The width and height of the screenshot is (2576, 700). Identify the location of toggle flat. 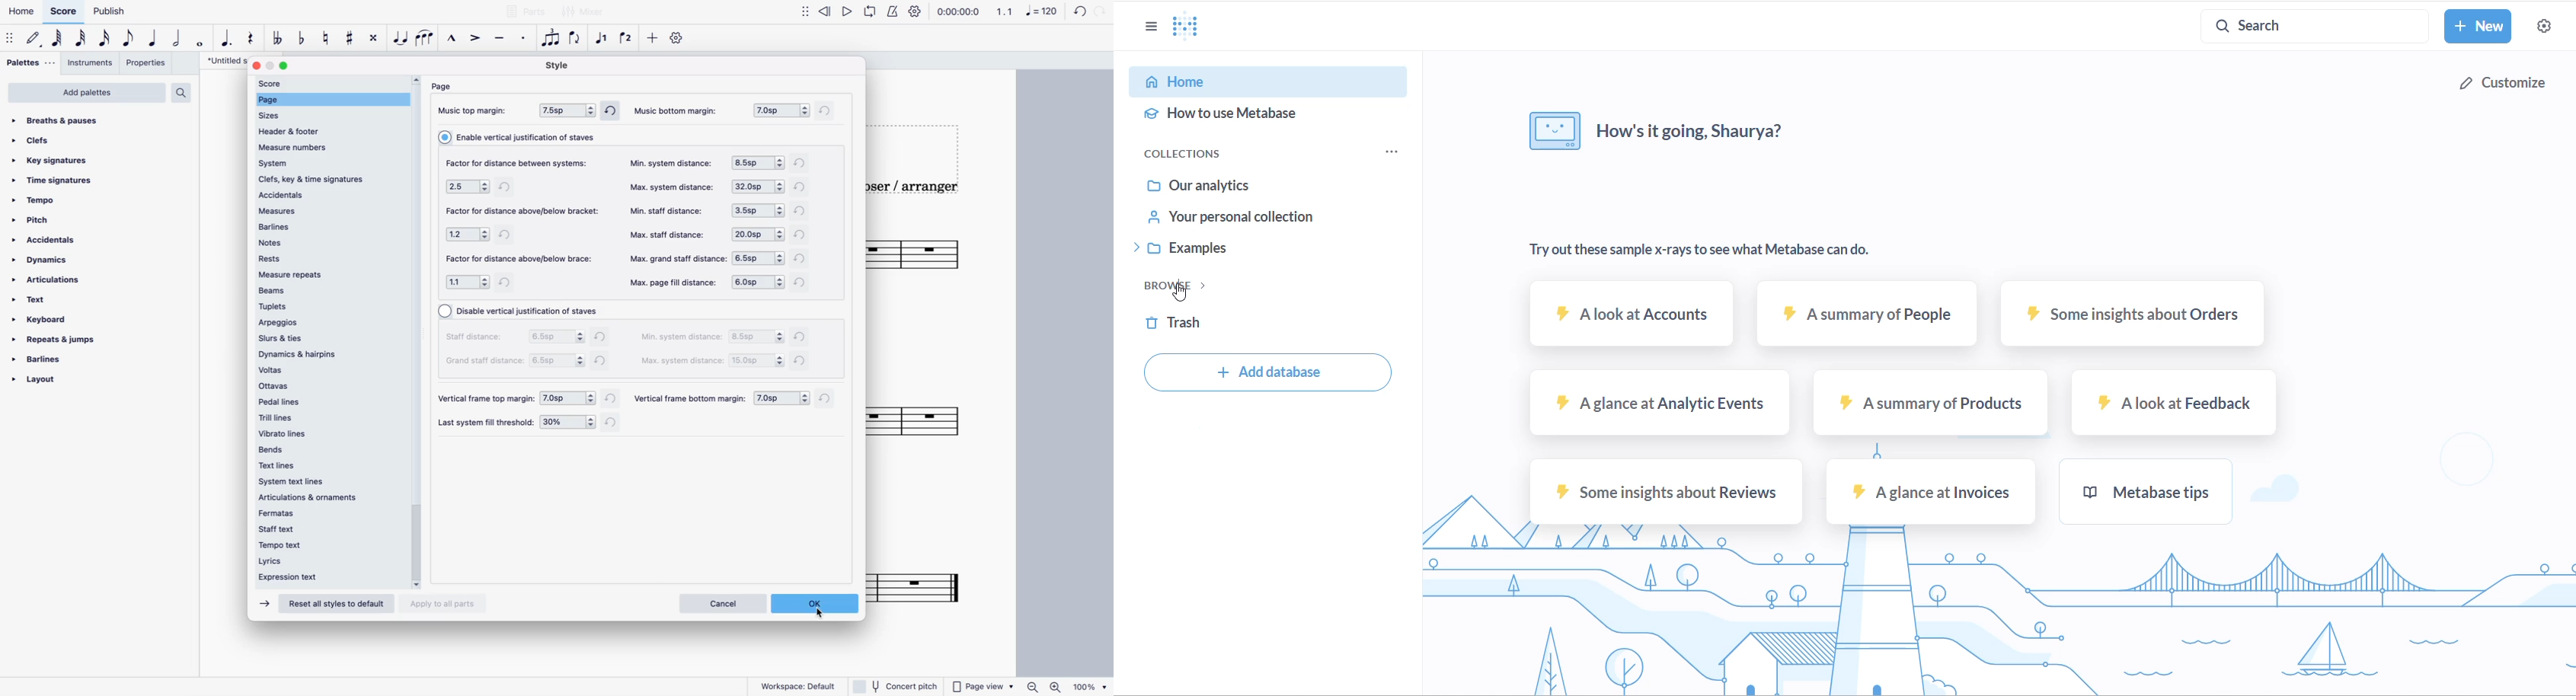
(301, 39).